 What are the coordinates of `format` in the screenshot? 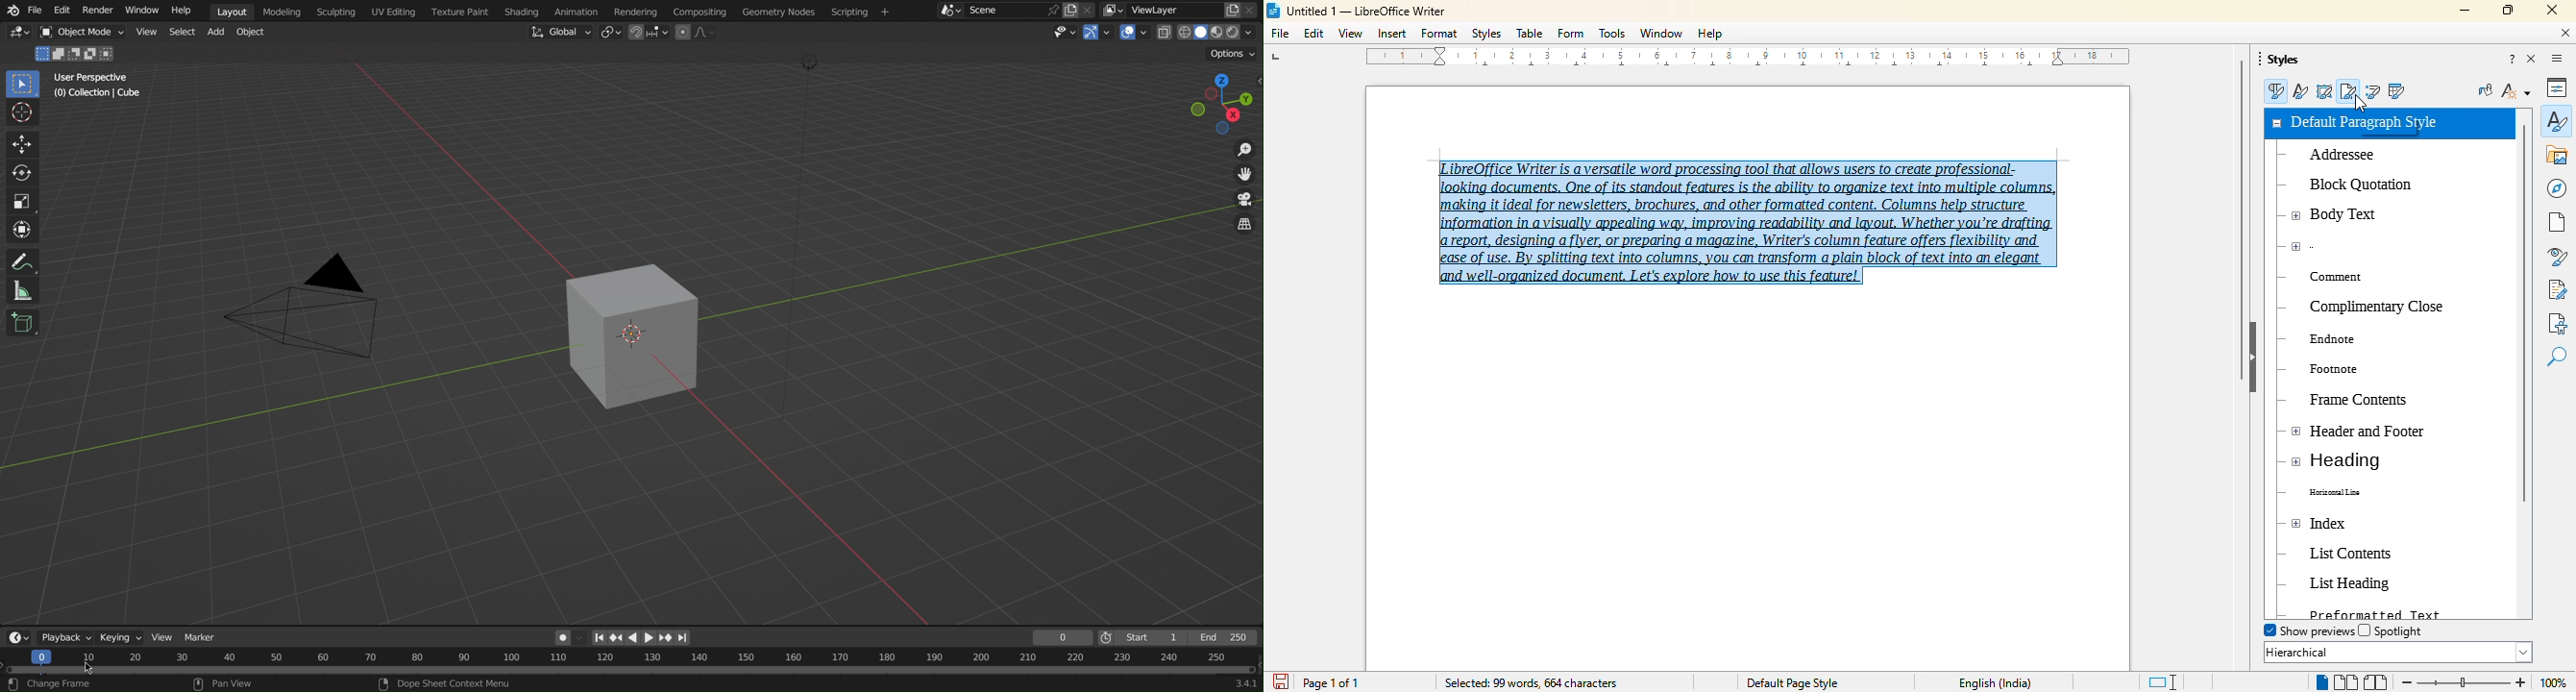 It's located at (1439, 33).